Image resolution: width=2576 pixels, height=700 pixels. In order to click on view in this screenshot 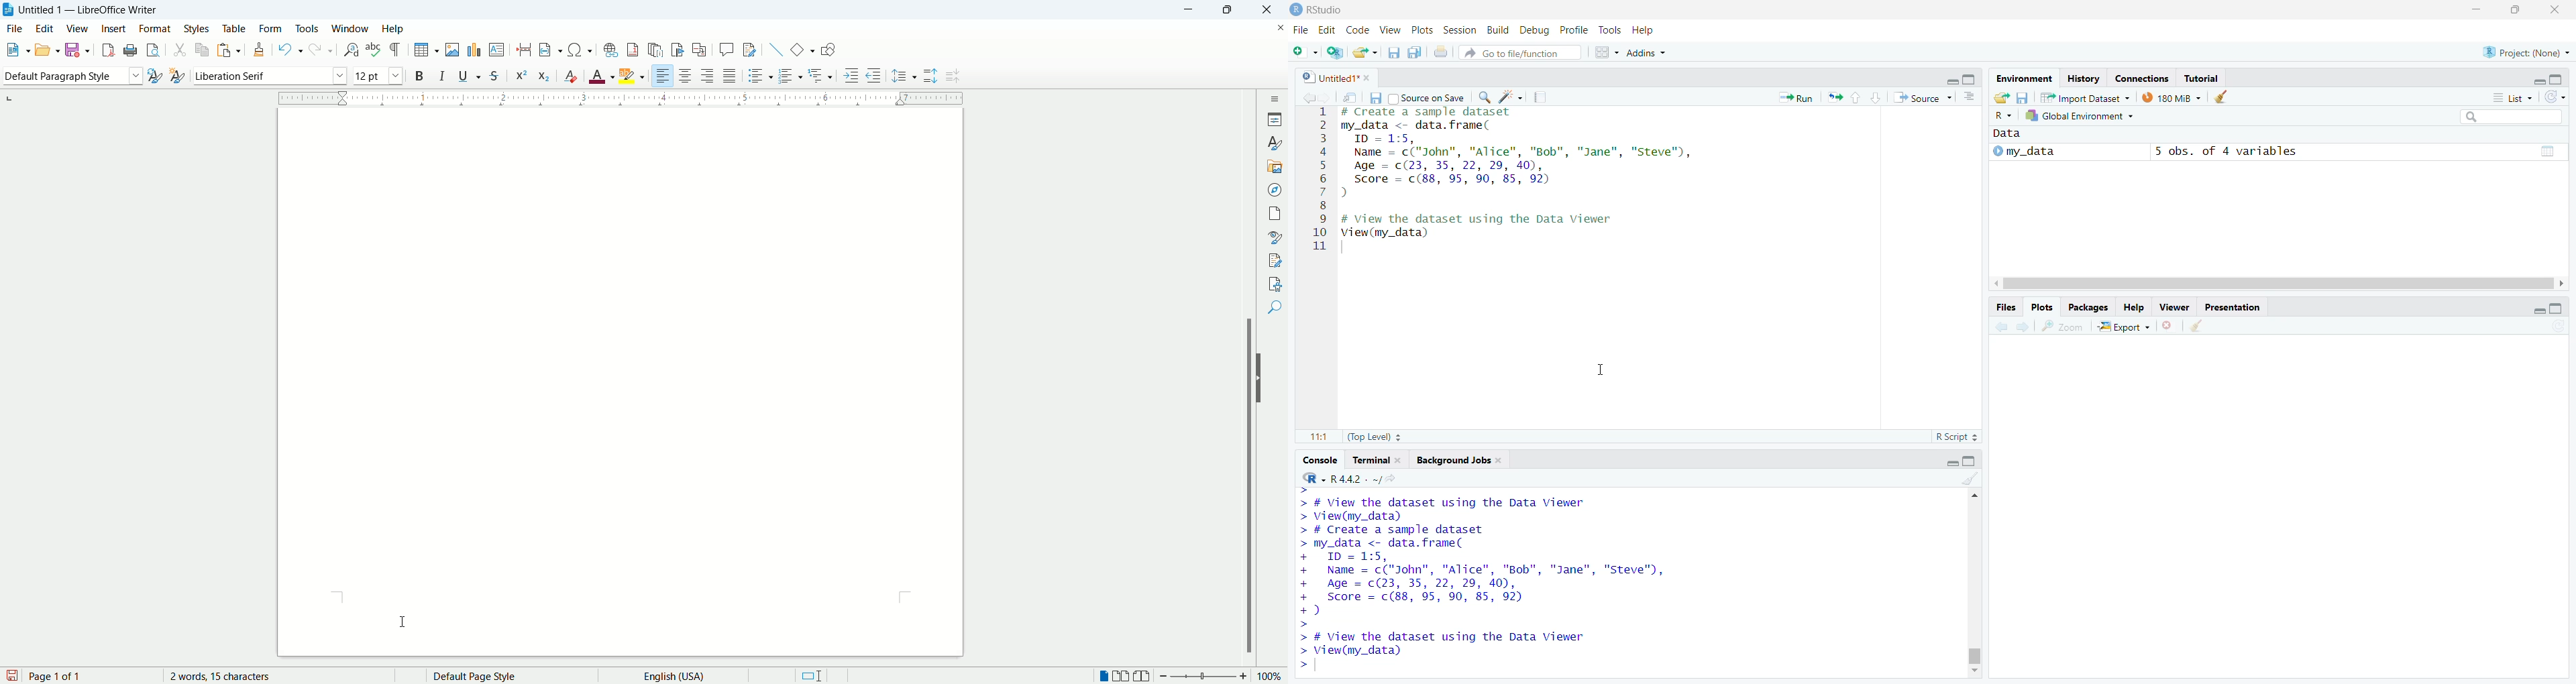, I will do `click(78, 29)`.